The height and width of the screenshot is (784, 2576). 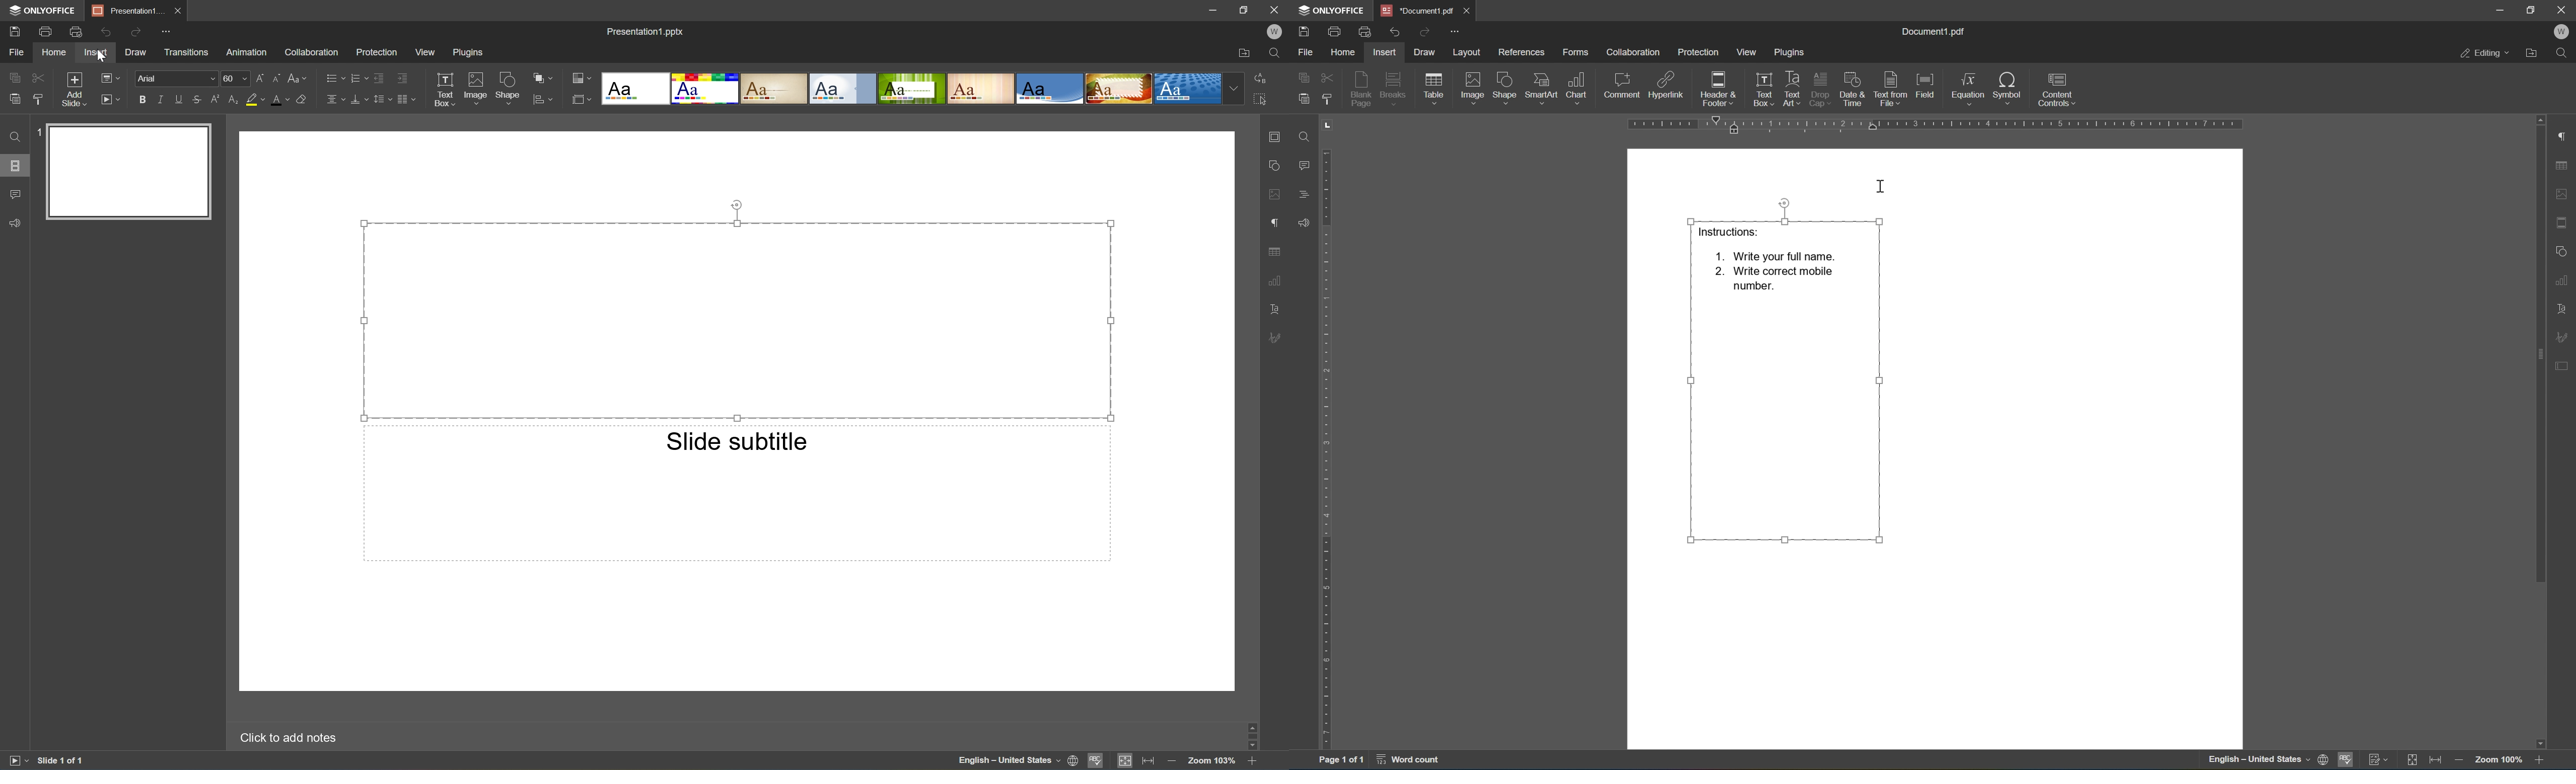 What do you see at coordinates (1306, 138) in the screenshot?
I see `Find` at bounding box center [1306, 138].